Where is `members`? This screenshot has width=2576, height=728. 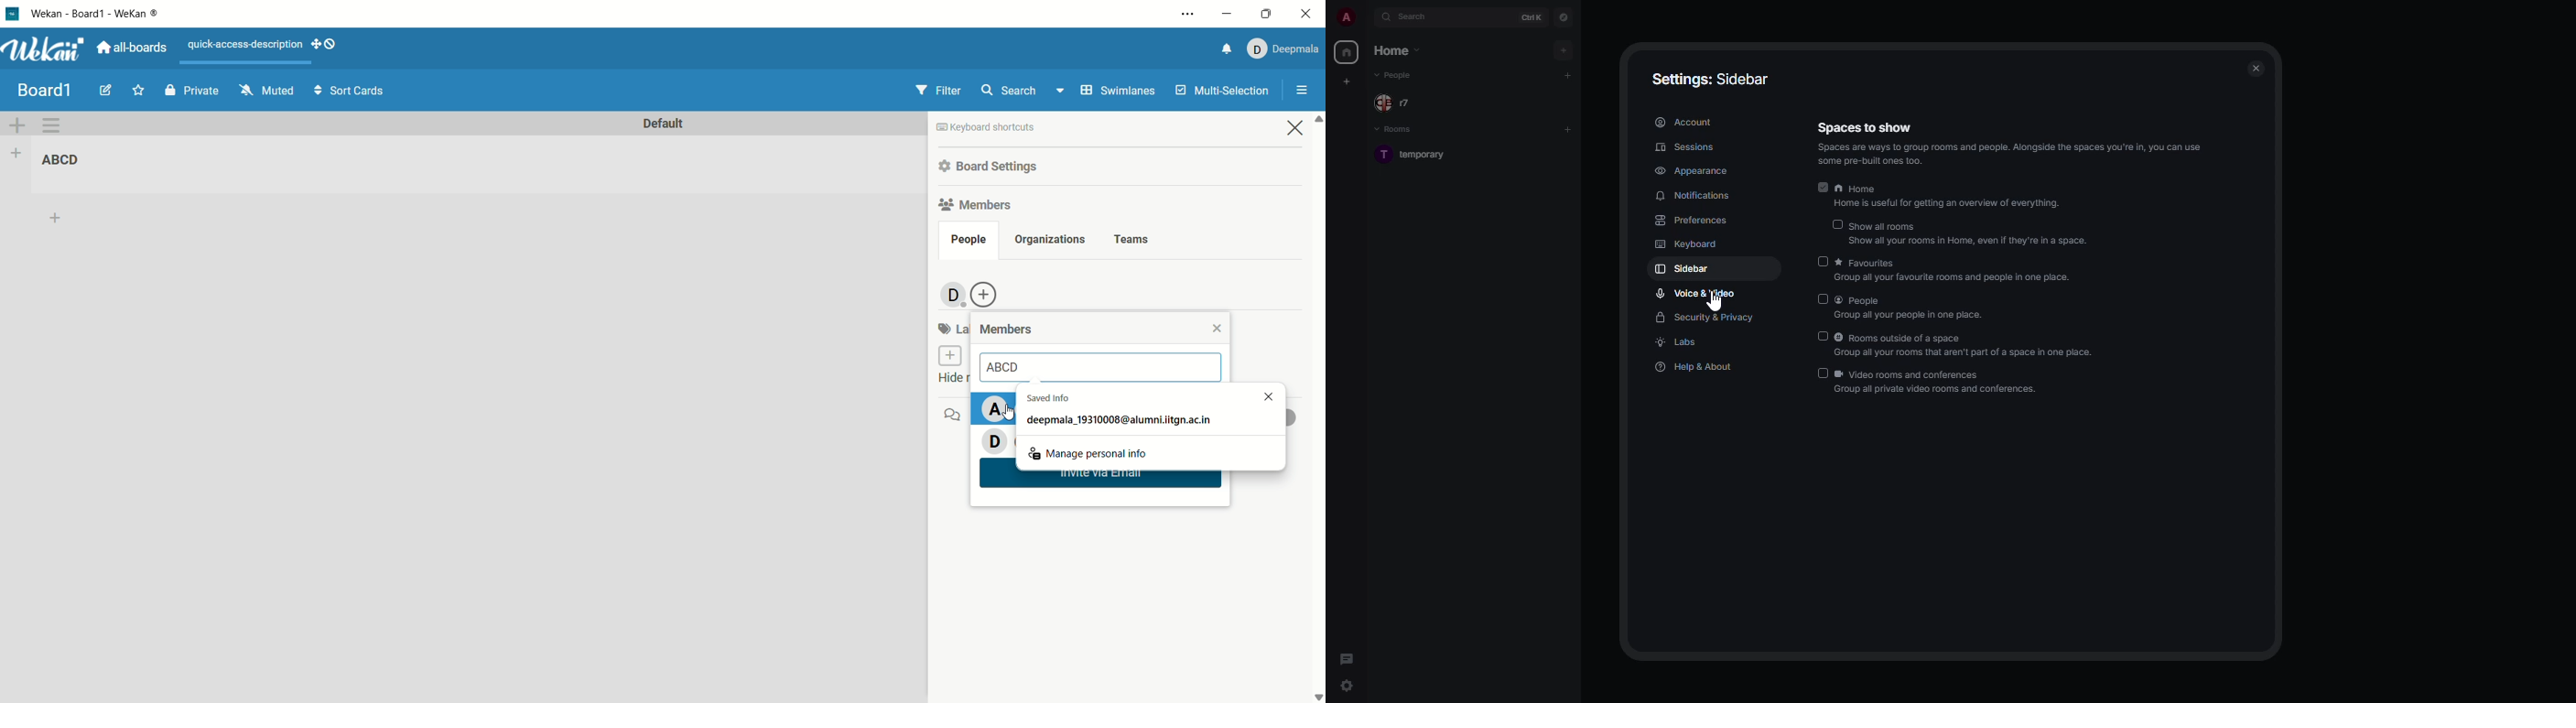 members is located at coordinates (979, 203).